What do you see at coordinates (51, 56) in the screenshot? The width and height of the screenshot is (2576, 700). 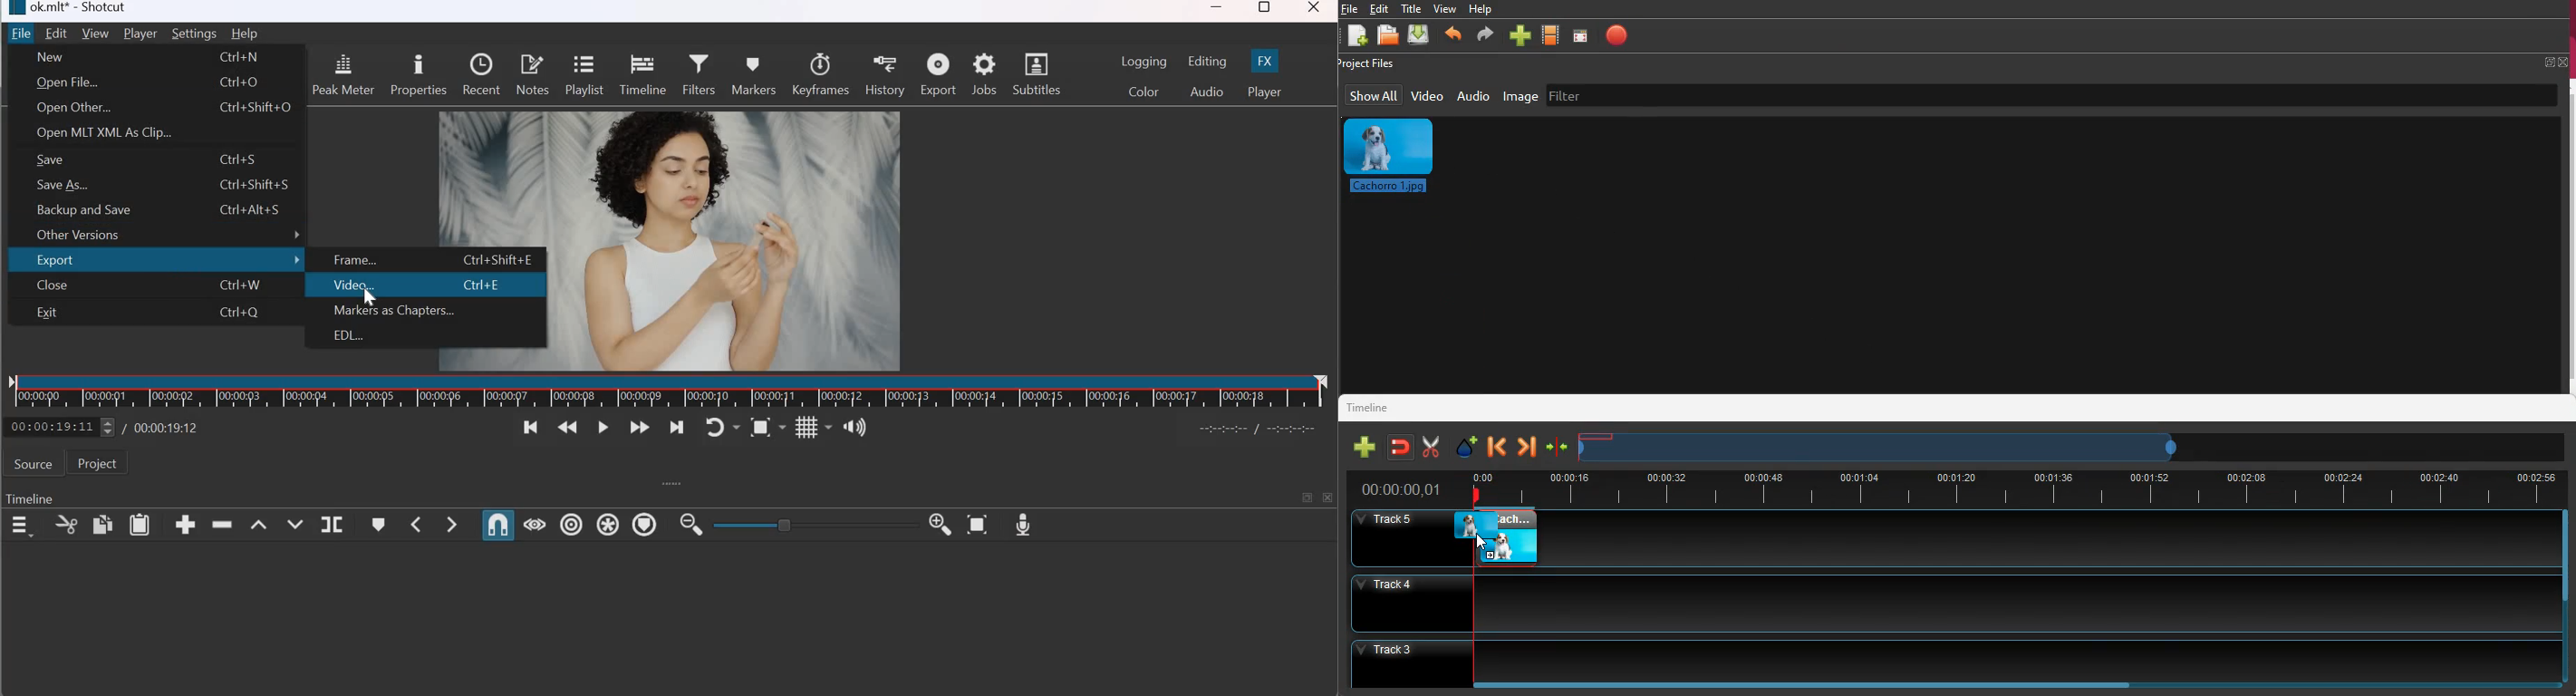 I see `New` at bounding box center [51, 56].